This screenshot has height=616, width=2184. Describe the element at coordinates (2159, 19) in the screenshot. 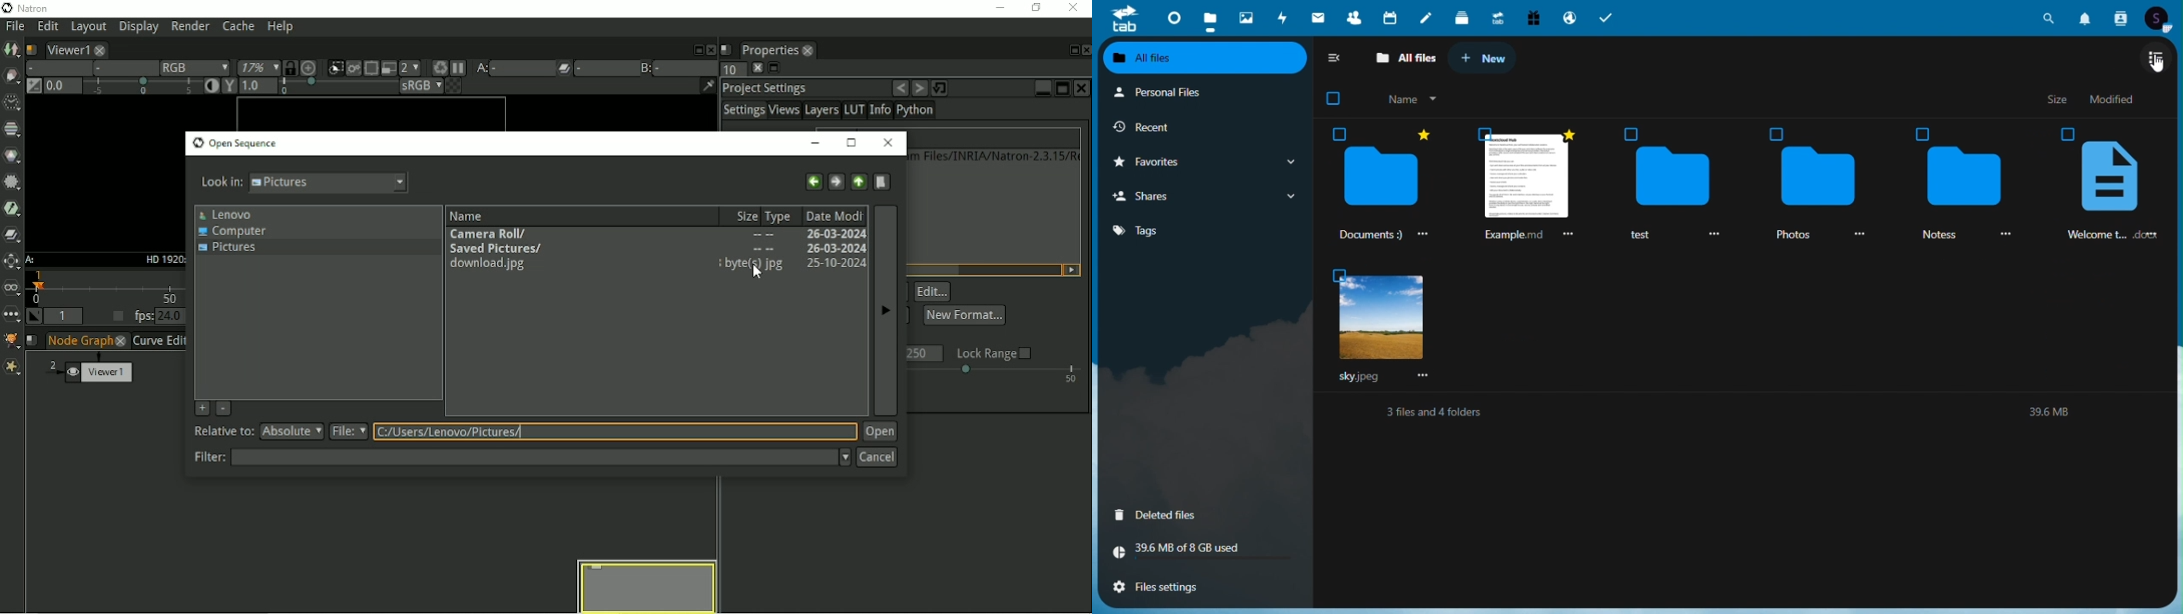

I see `Account icon` at that location.